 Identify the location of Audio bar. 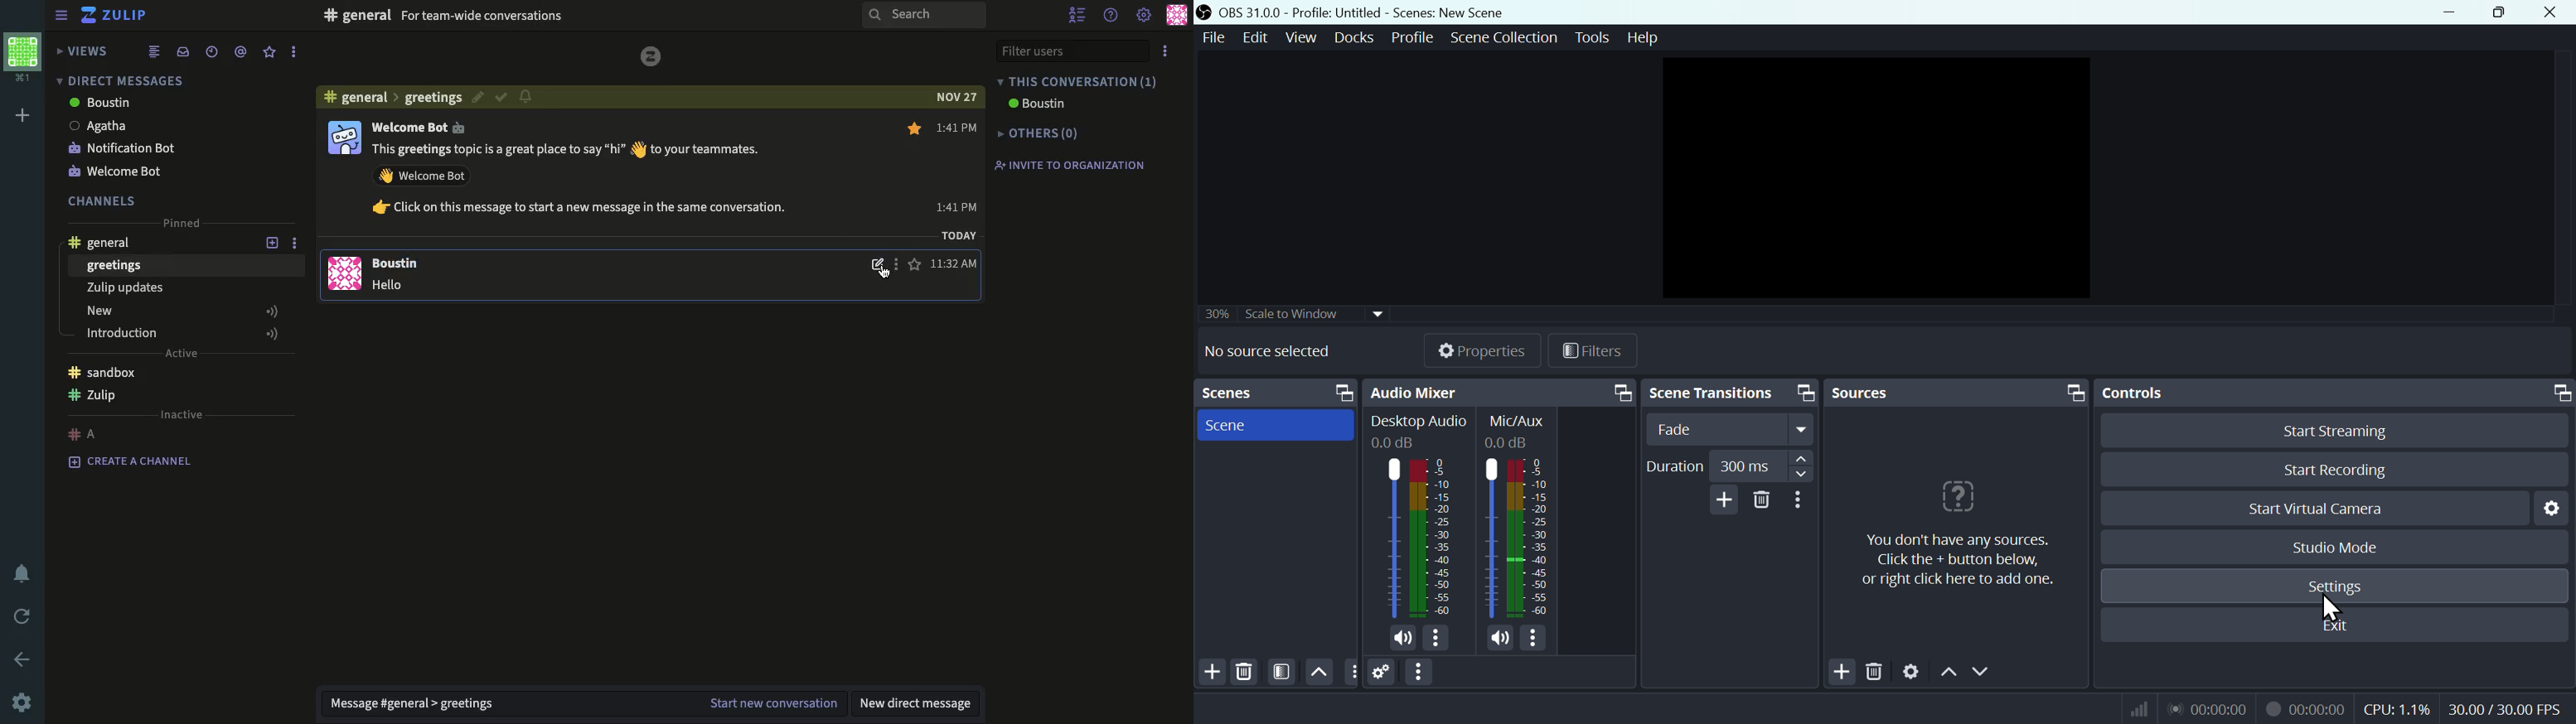
(1417, 535).